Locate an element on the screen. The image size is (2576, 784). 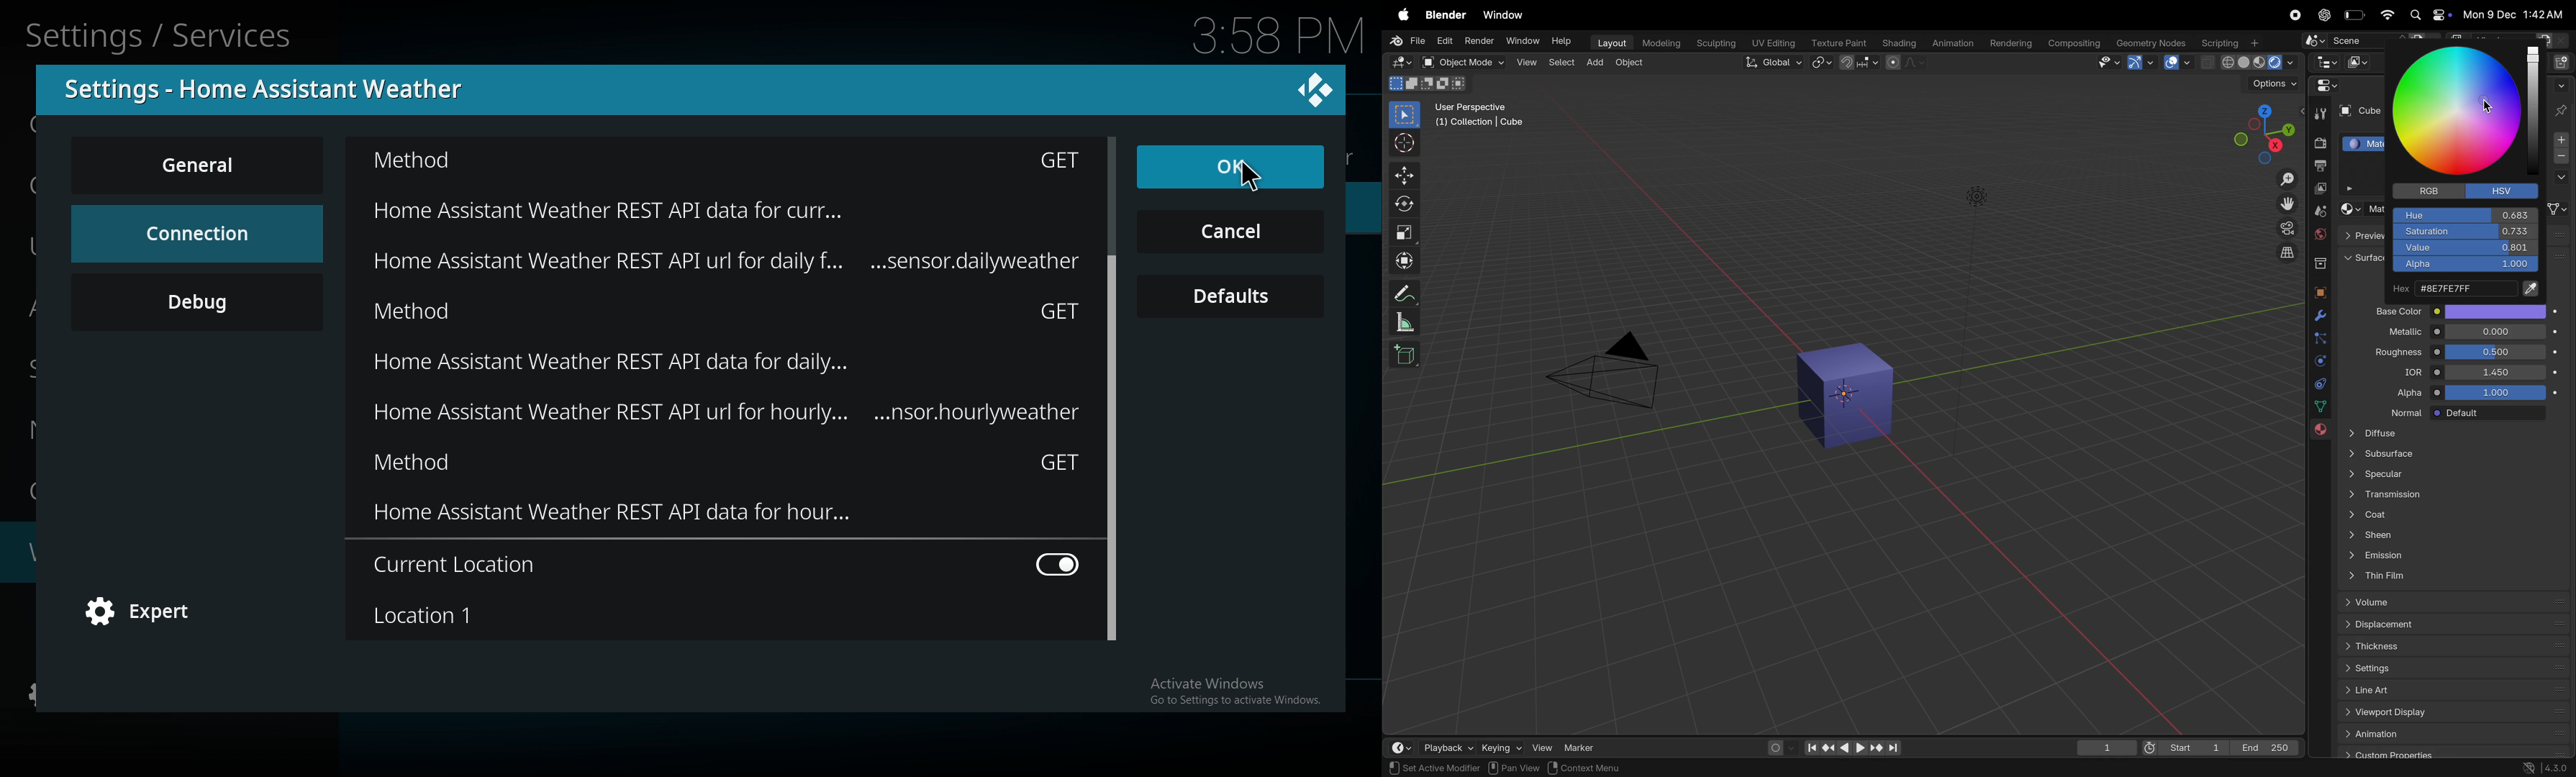
Settings/Services is located at coordinates (163, 33).